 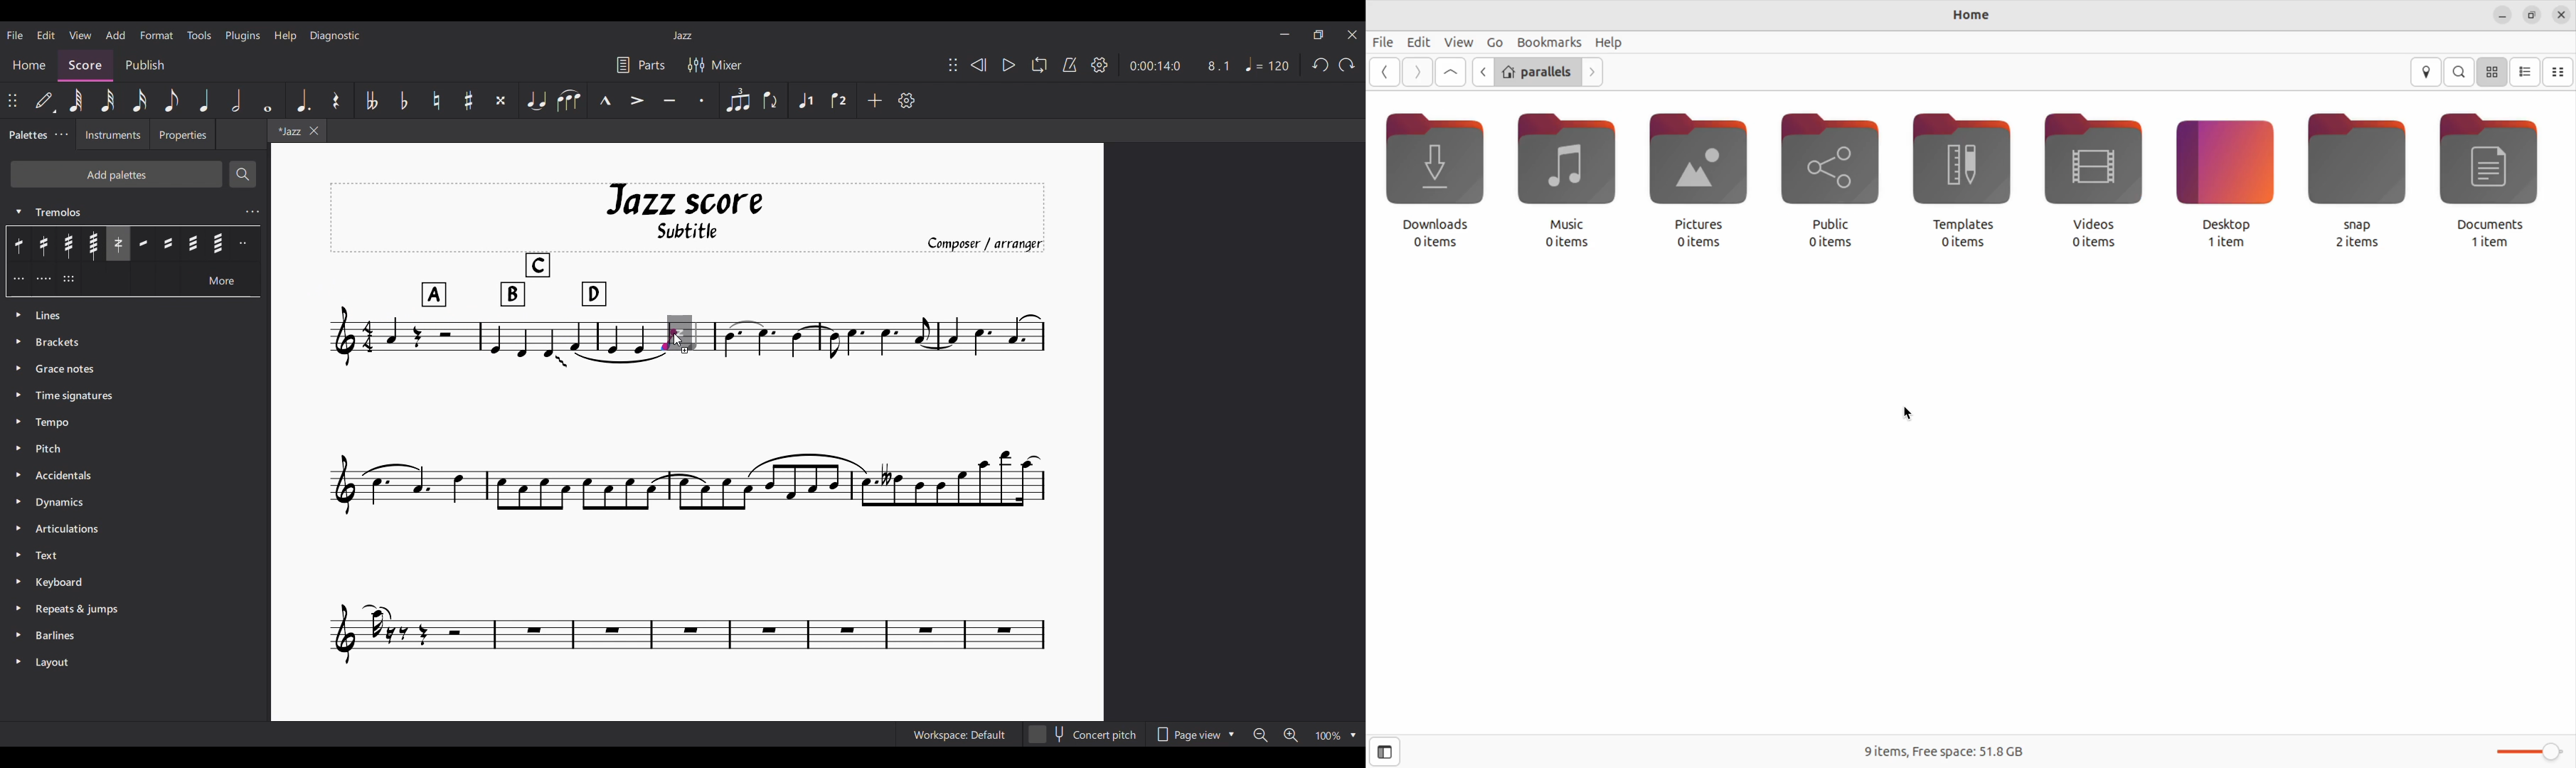 I want to click on Format, so click(x=156, y=35).